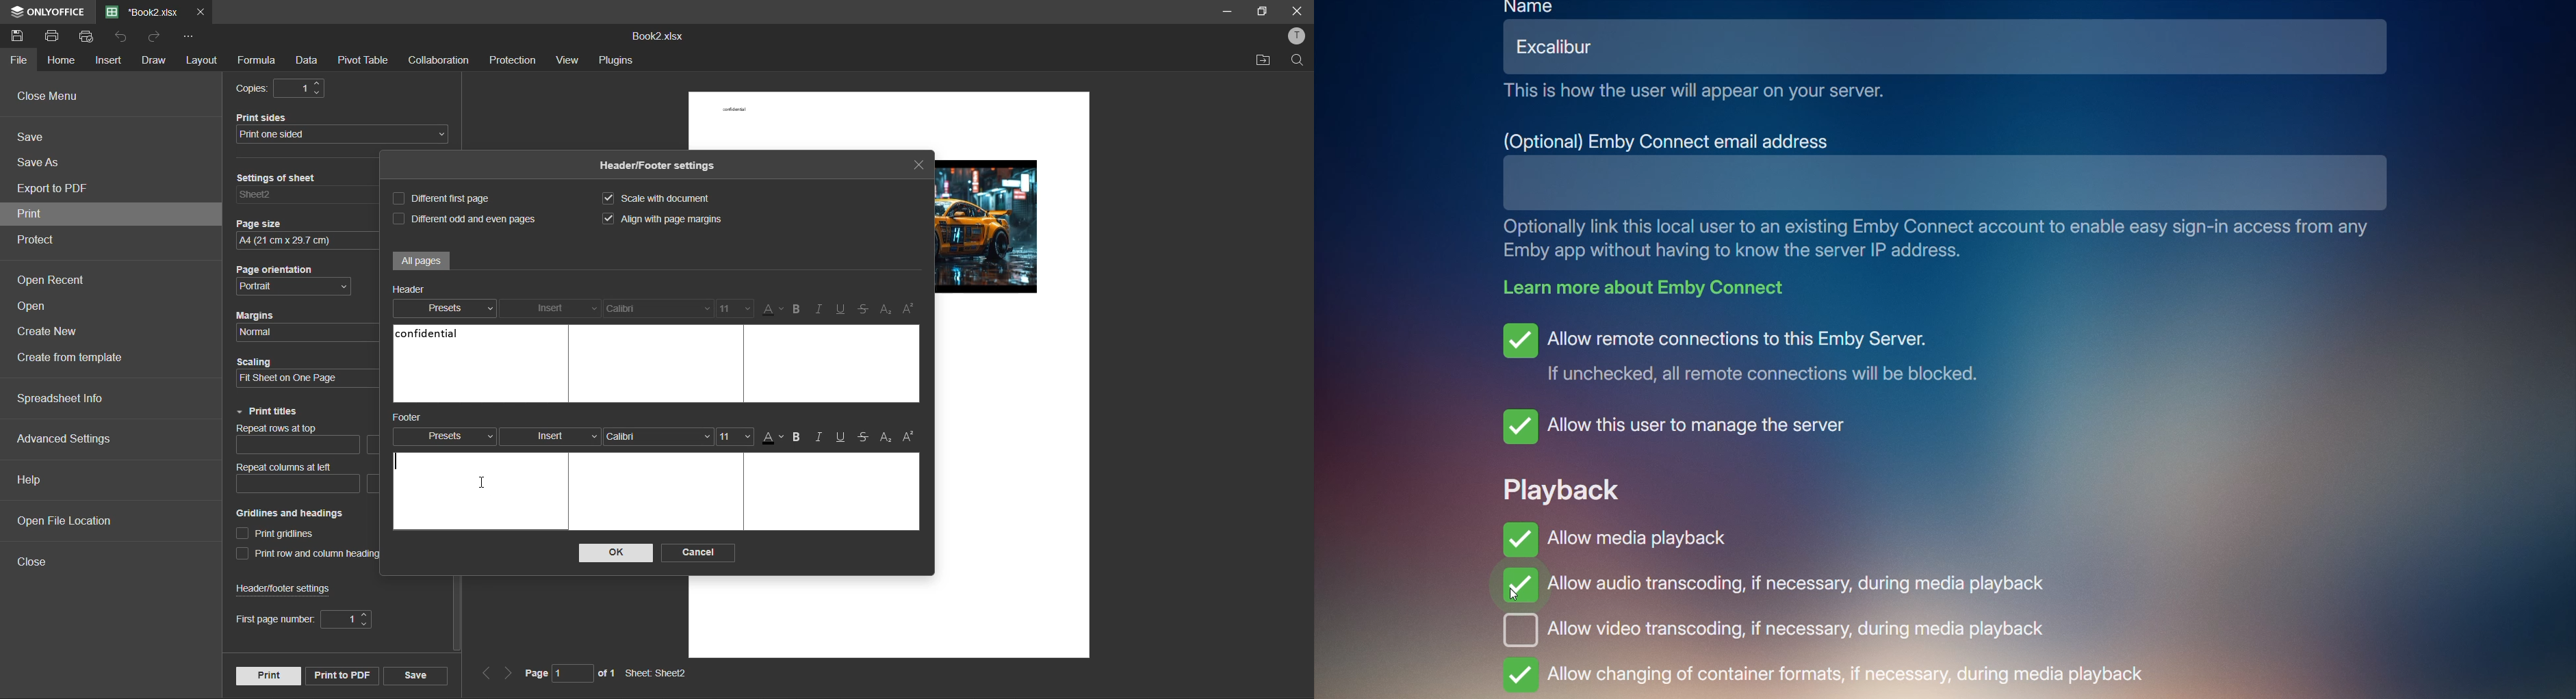 The image size is (2576, 700). What do you see at coordinates (508, 673) in the screenshot?
I see `next` at bounding box center [508, 673].